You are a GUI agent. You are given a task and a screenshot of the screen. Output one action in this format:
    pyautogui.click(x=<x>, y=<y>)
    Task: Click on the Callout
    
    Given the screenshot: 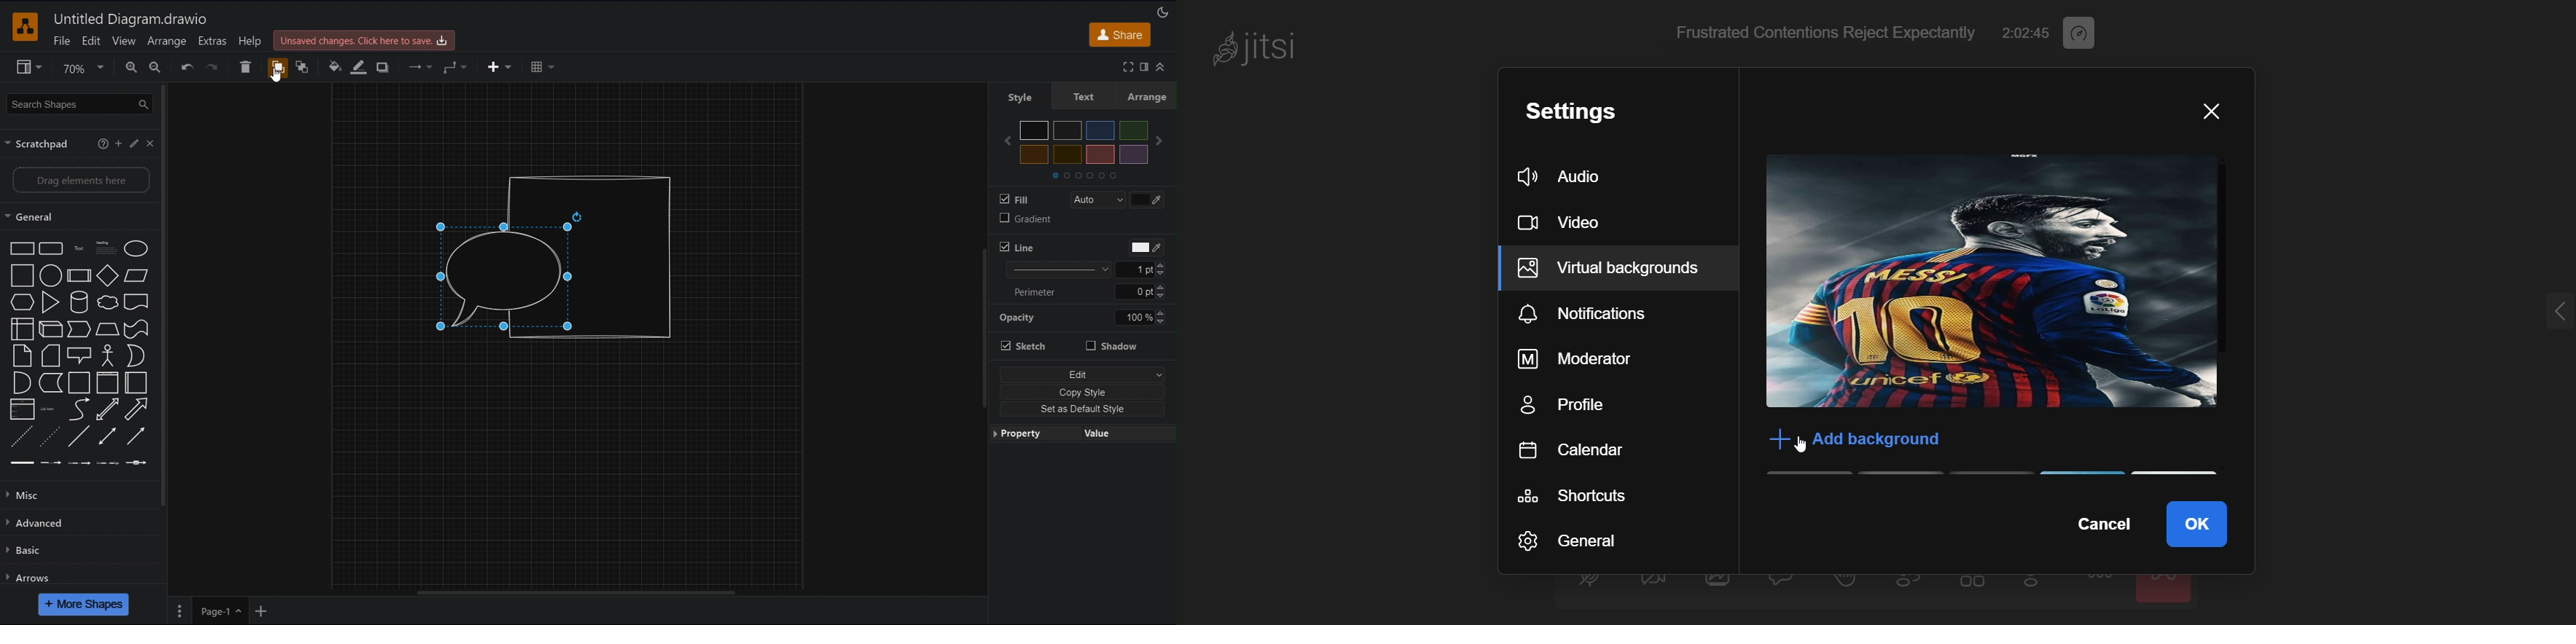 What is the action you would take?
    pyautogui.click(x=80, y=355)
    